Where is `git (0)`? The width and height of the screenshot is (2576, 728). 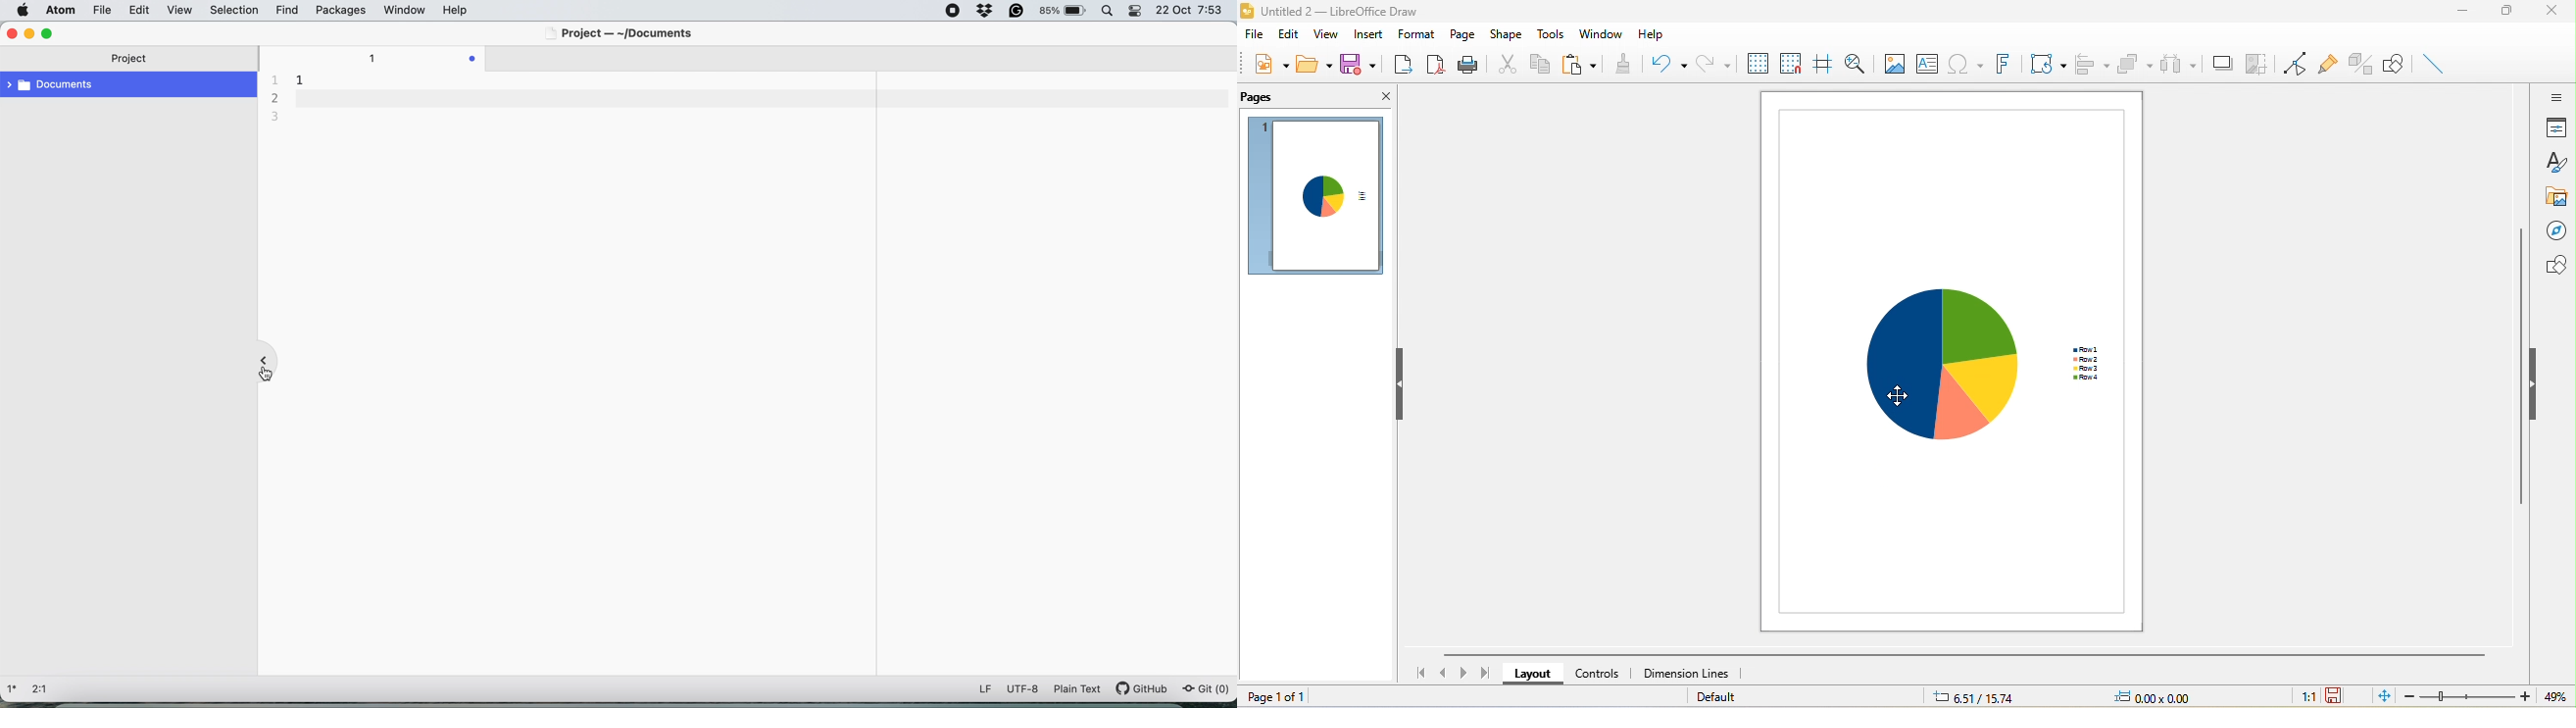 git (0) is located at coordinates (1206, 689).